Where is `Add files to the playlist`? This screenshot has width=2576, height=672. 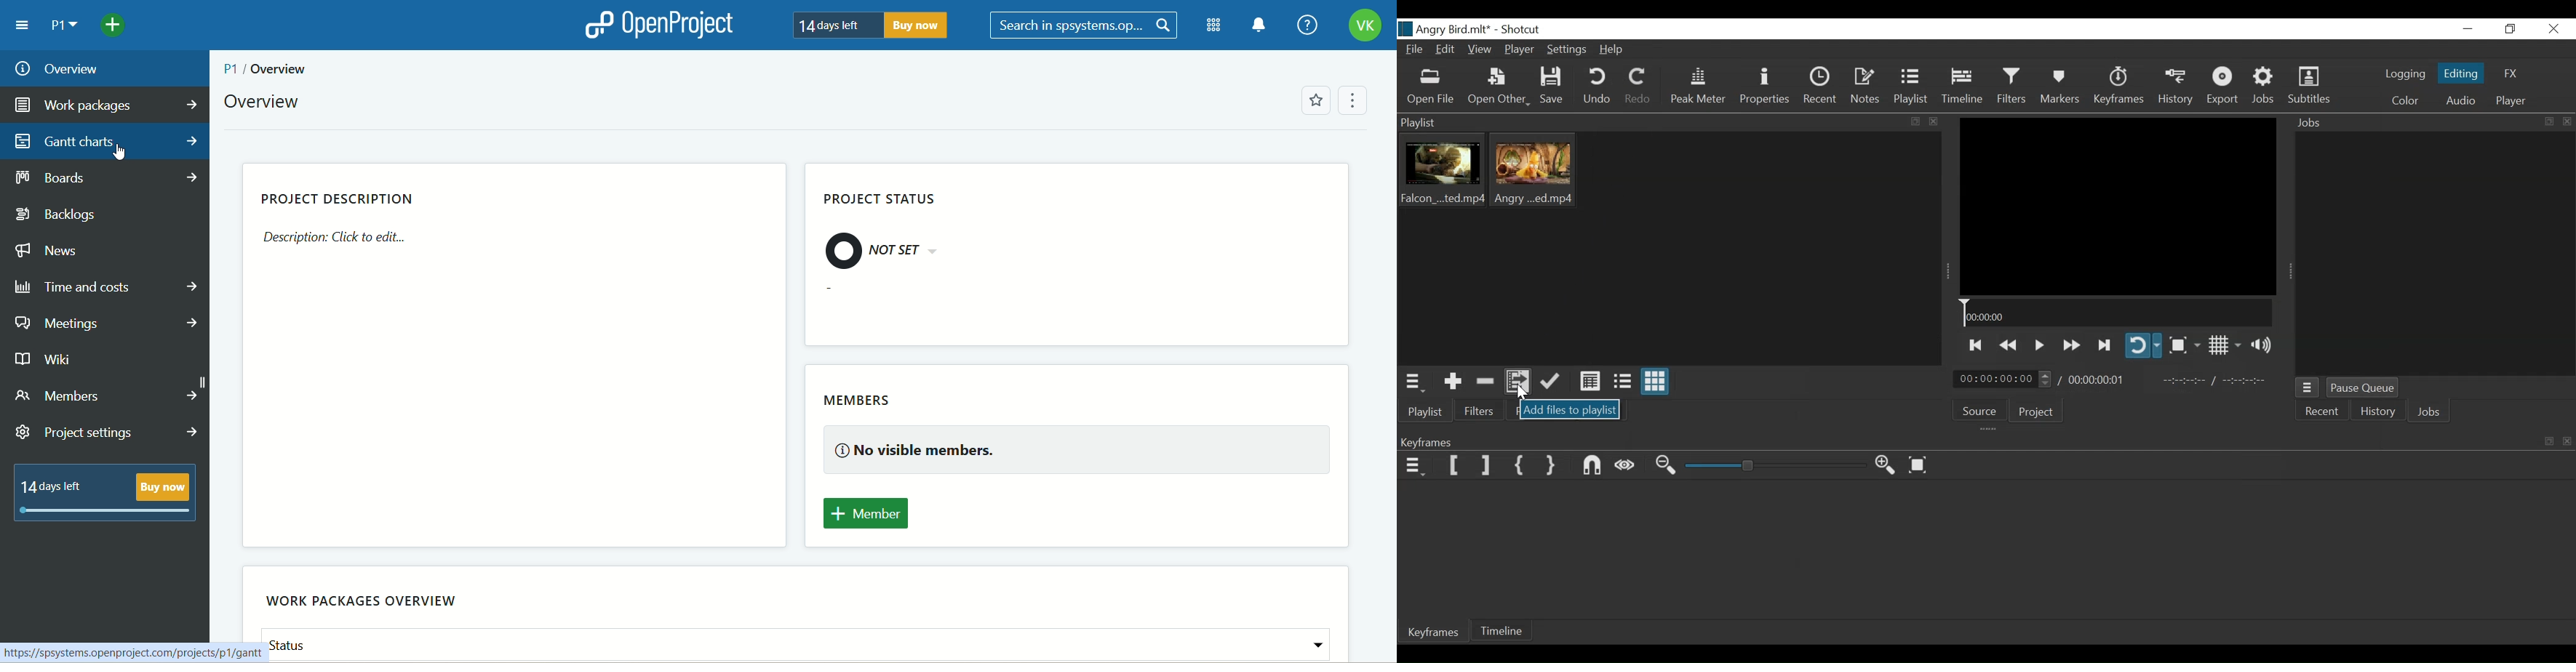
Add files to the playlist is located at coordinates (1520, 382).